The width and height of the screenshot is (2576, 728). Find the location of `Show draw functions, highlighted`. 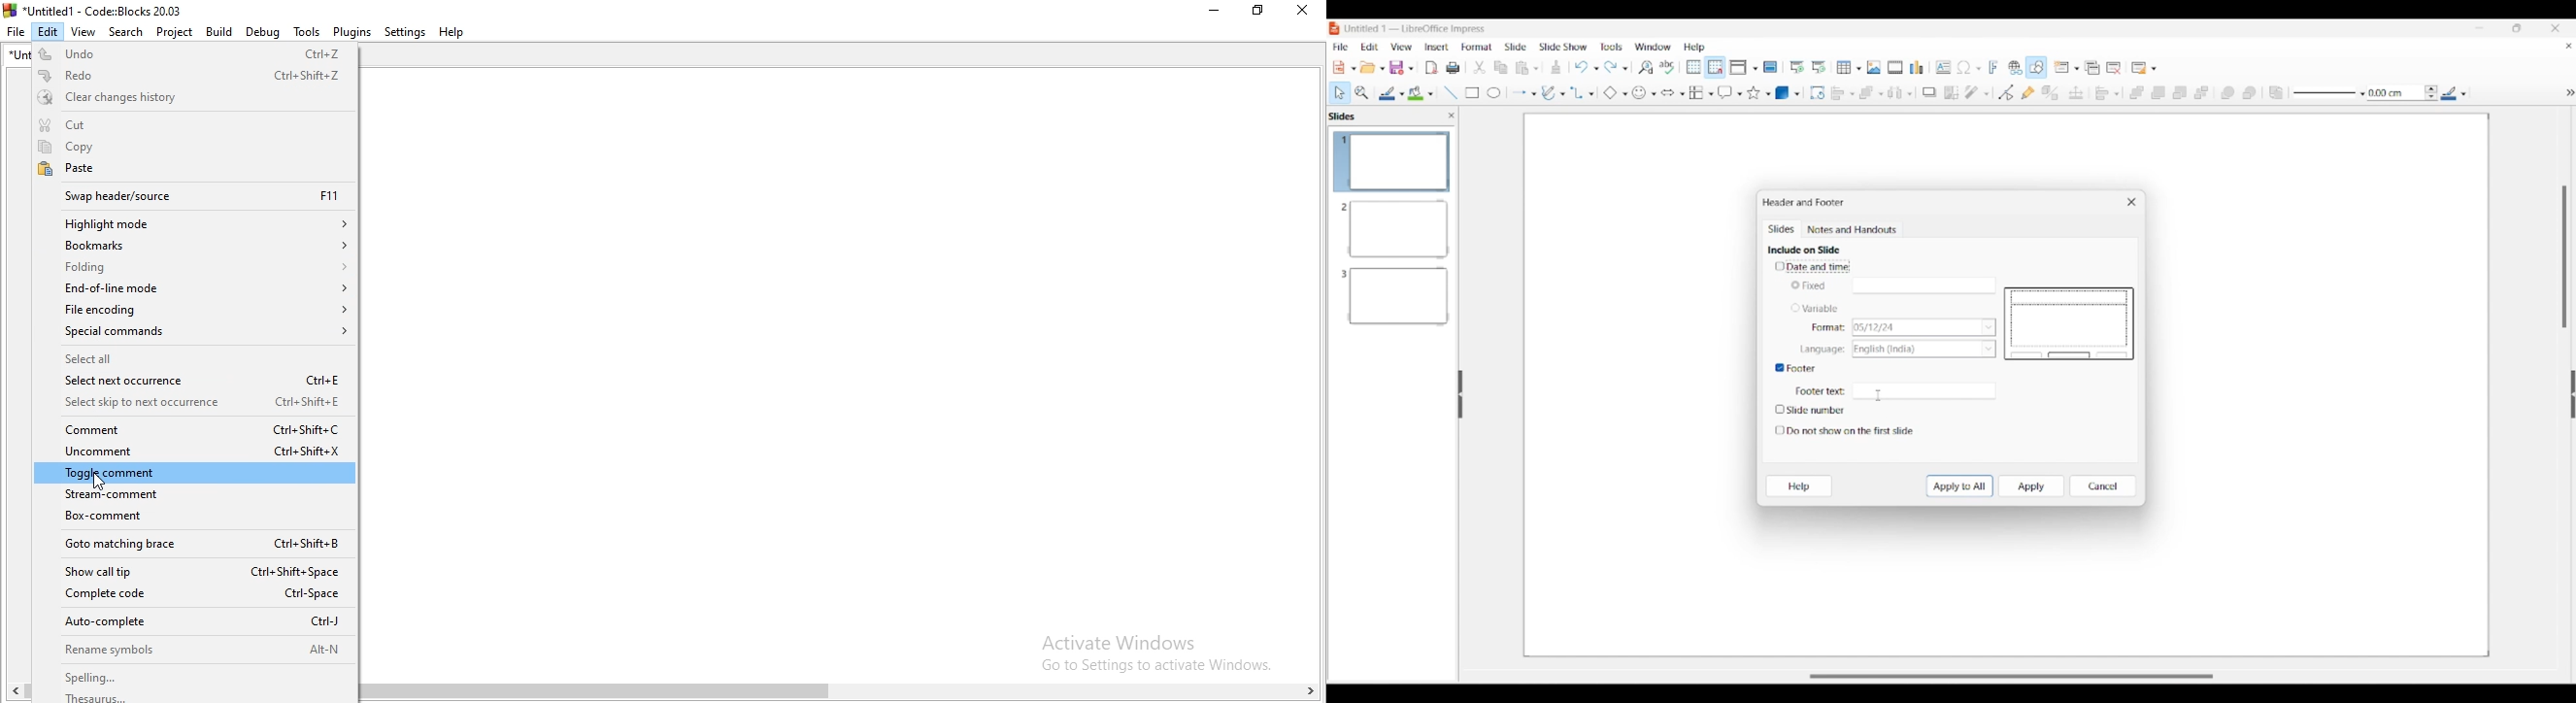

Show draw functions, highlighted is located at coordinates (2035, 67).